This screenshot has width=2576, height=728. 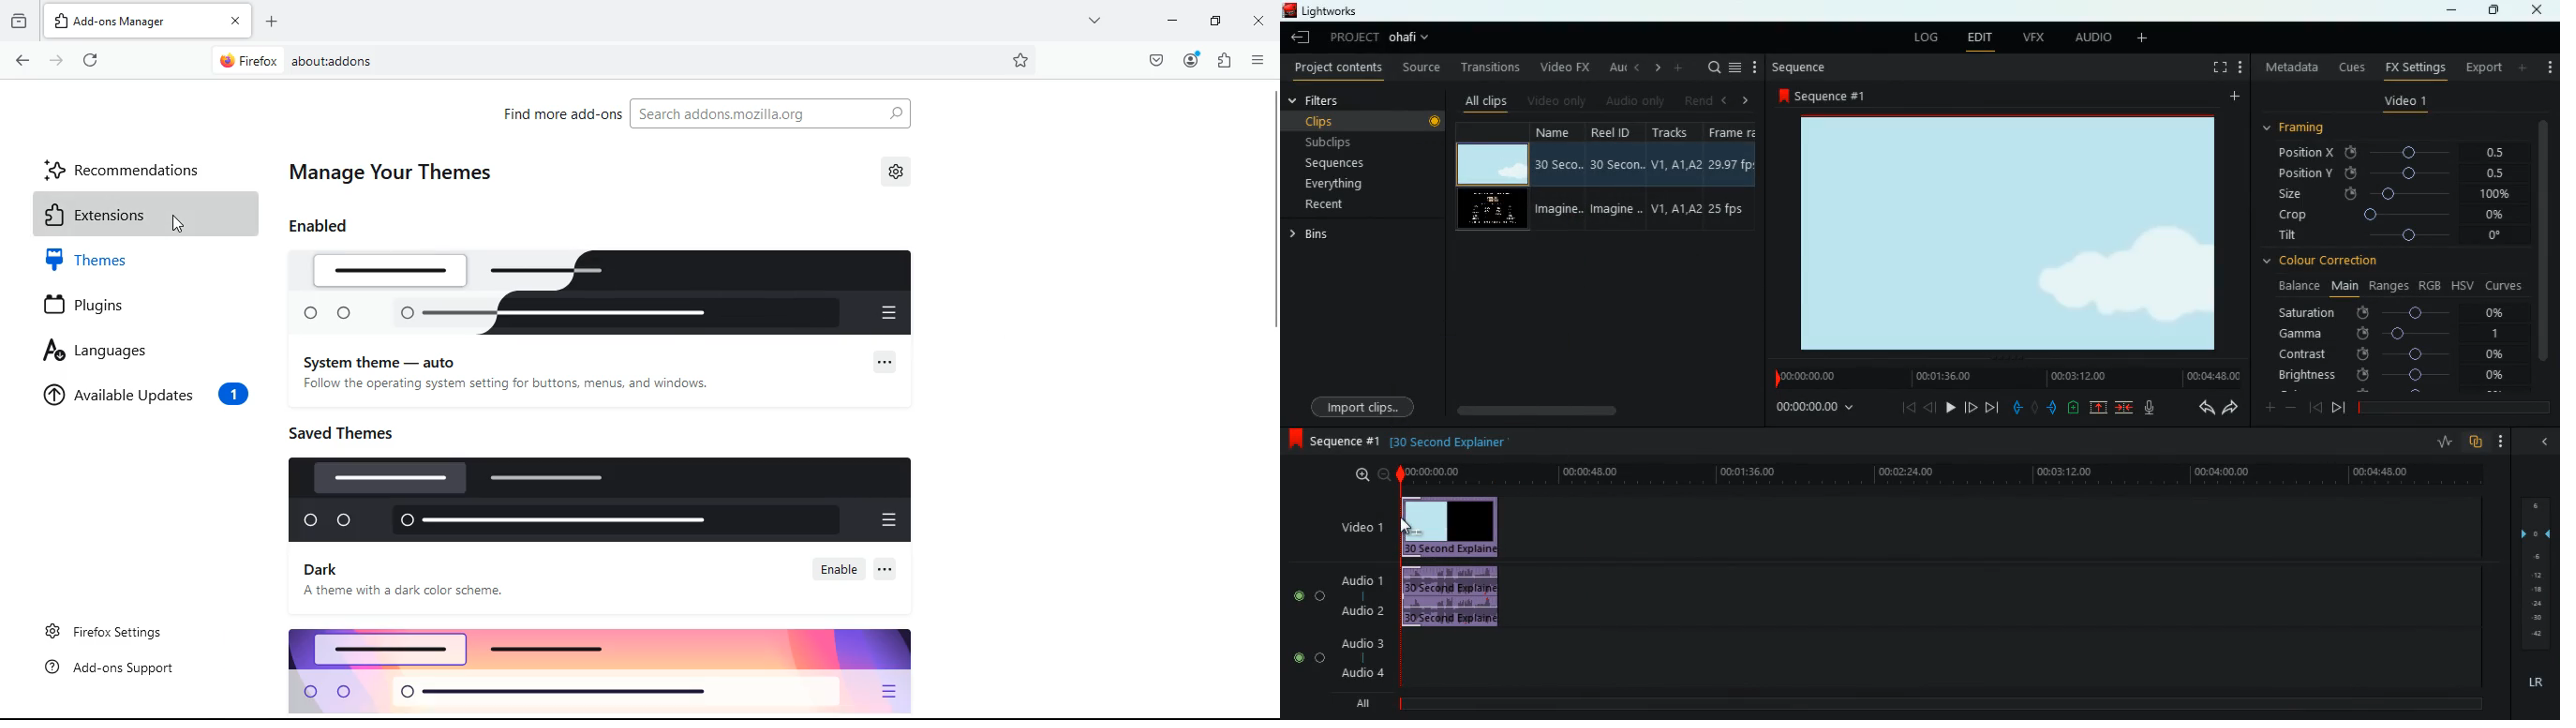 What do you see at coordinates (1980, 39) in the screenshot?
I see `edit` at bounding box center [1980, 39].